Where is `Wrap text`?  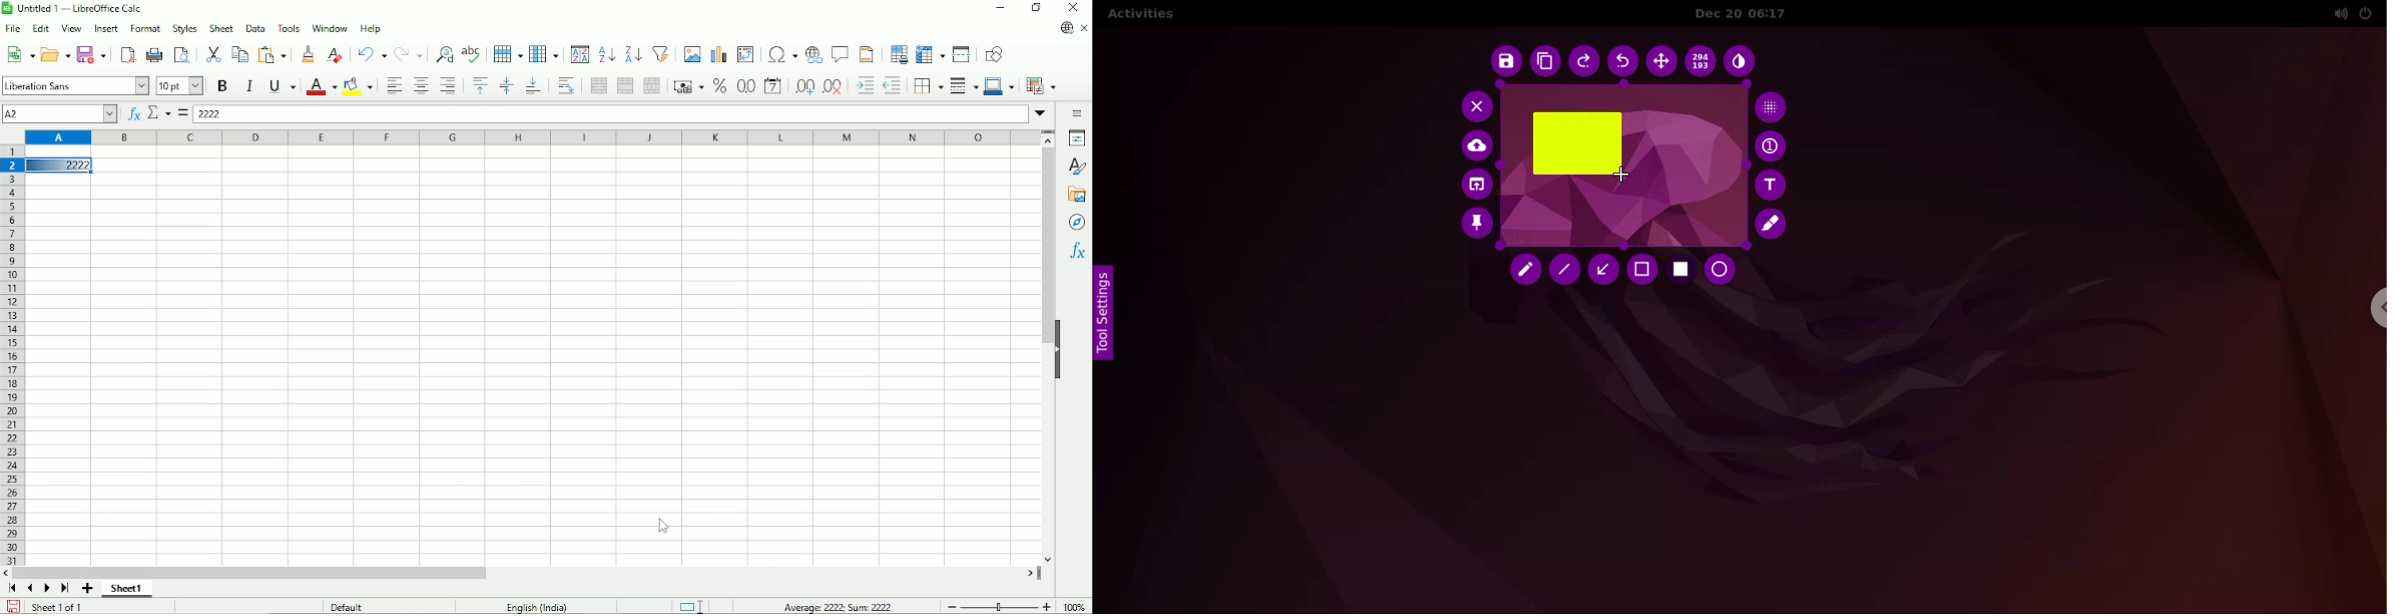
Wrap text is located at coordinates (567, 86).